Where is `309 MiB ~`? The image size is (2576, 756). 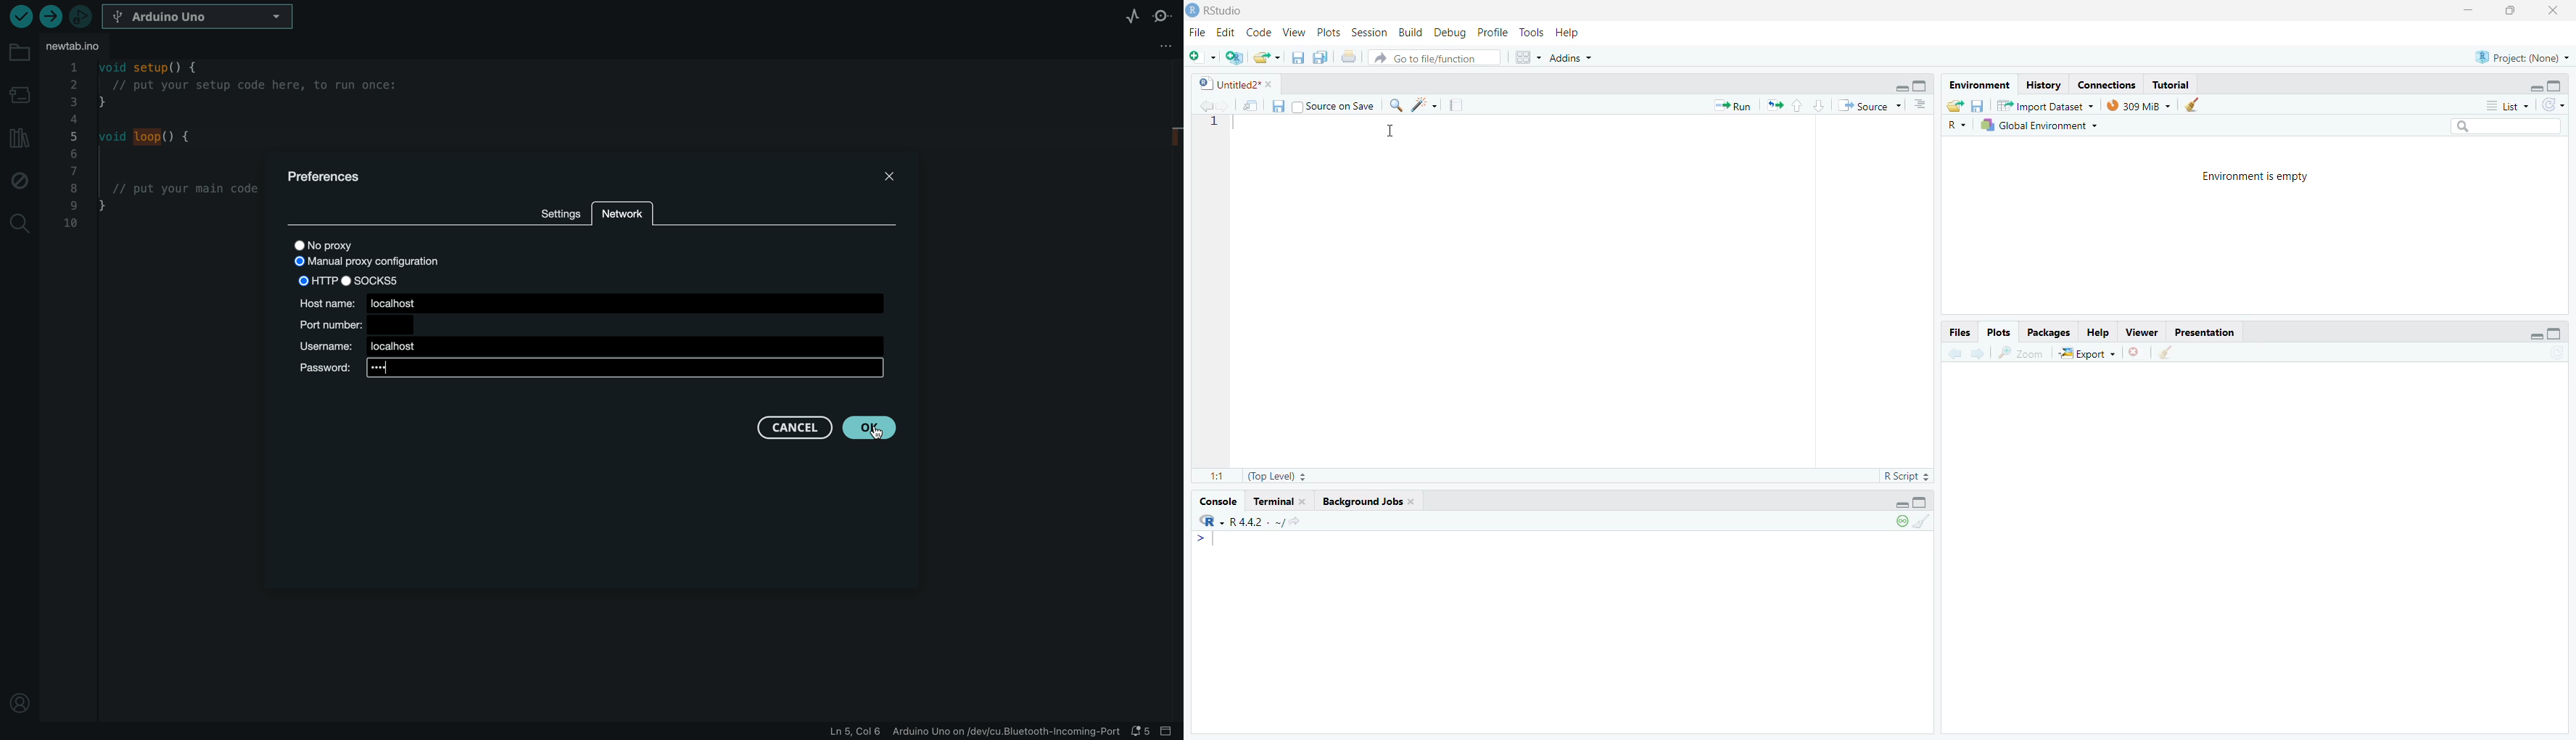 309 MiB ~ is located at coordinates (2140, 104).